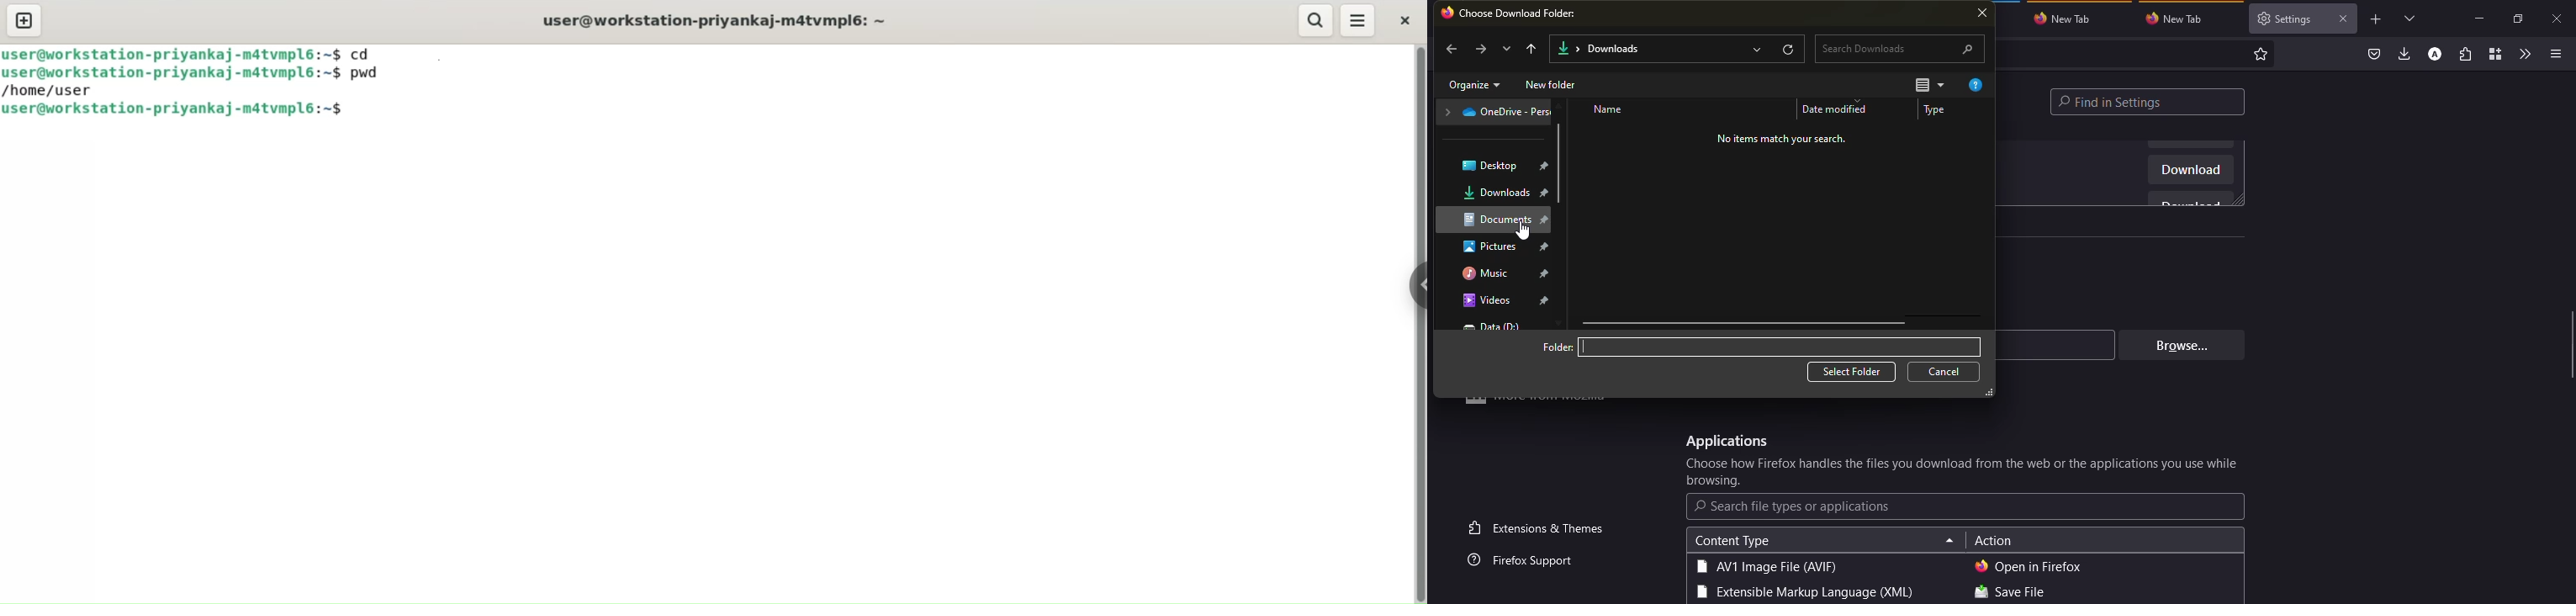 Image resolution: width=2576 pixels, height=616 pixels. Describe the element at coordinates (2478, 18) in the screenshot. I see `minimize` at that location.